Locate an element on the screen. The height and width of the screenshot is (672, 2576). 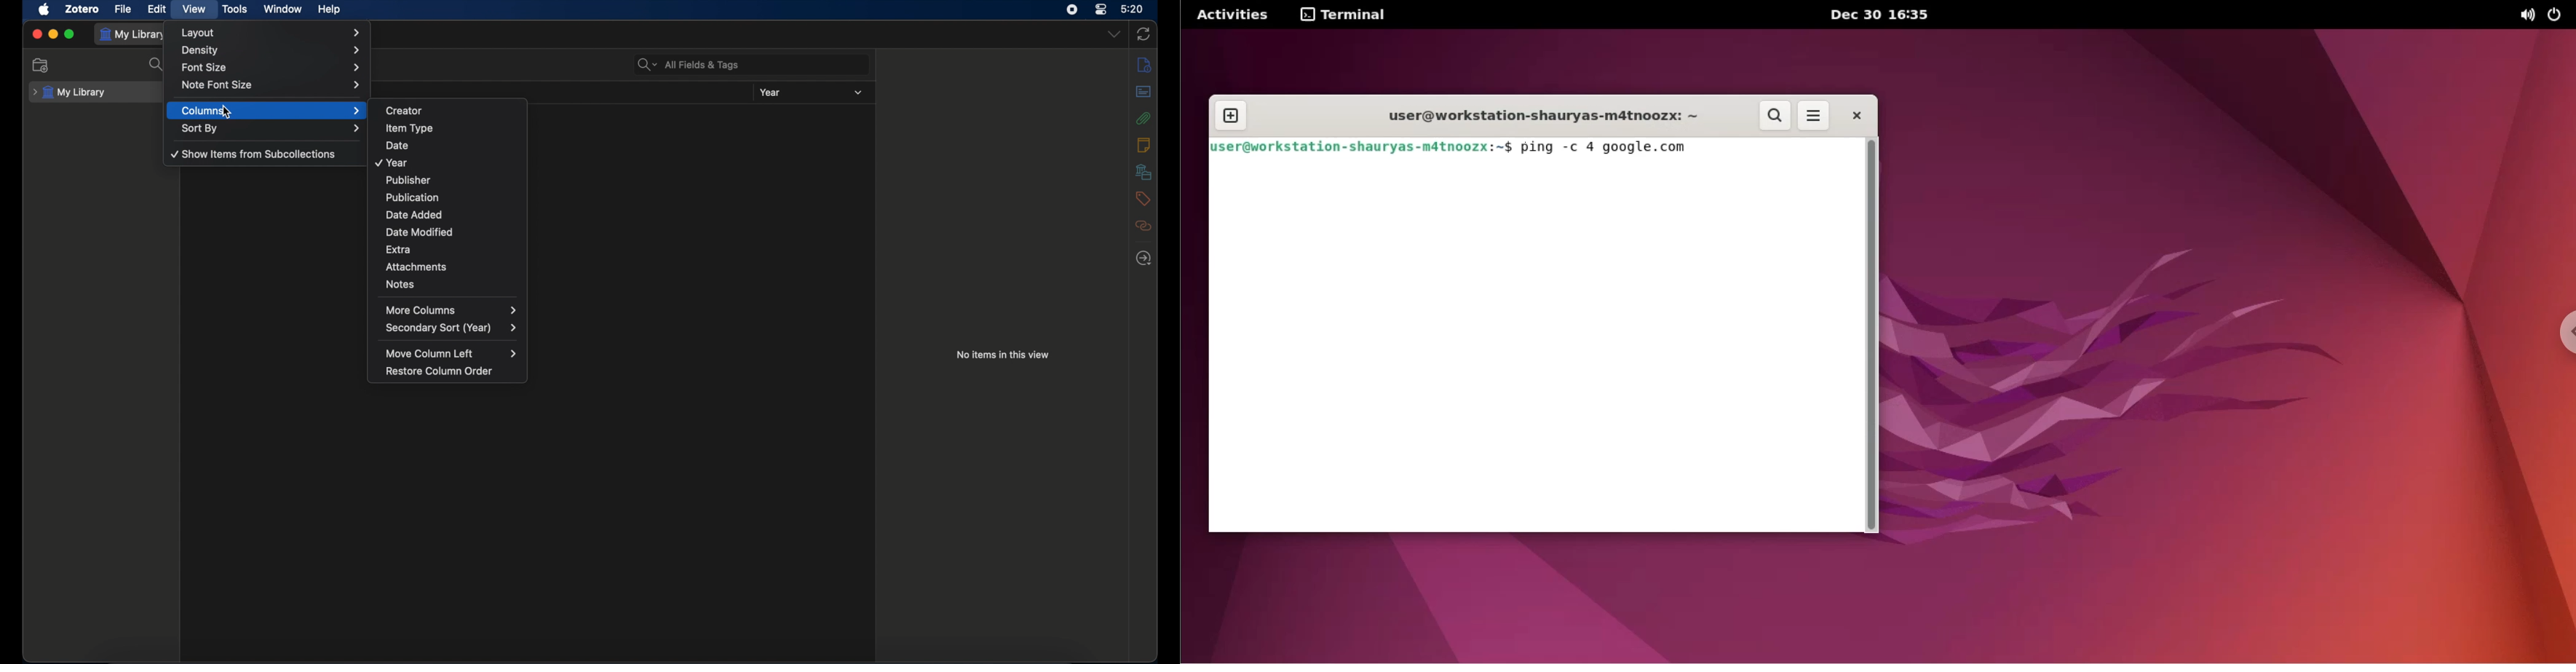
note font size is located at coordinates (272, 84).